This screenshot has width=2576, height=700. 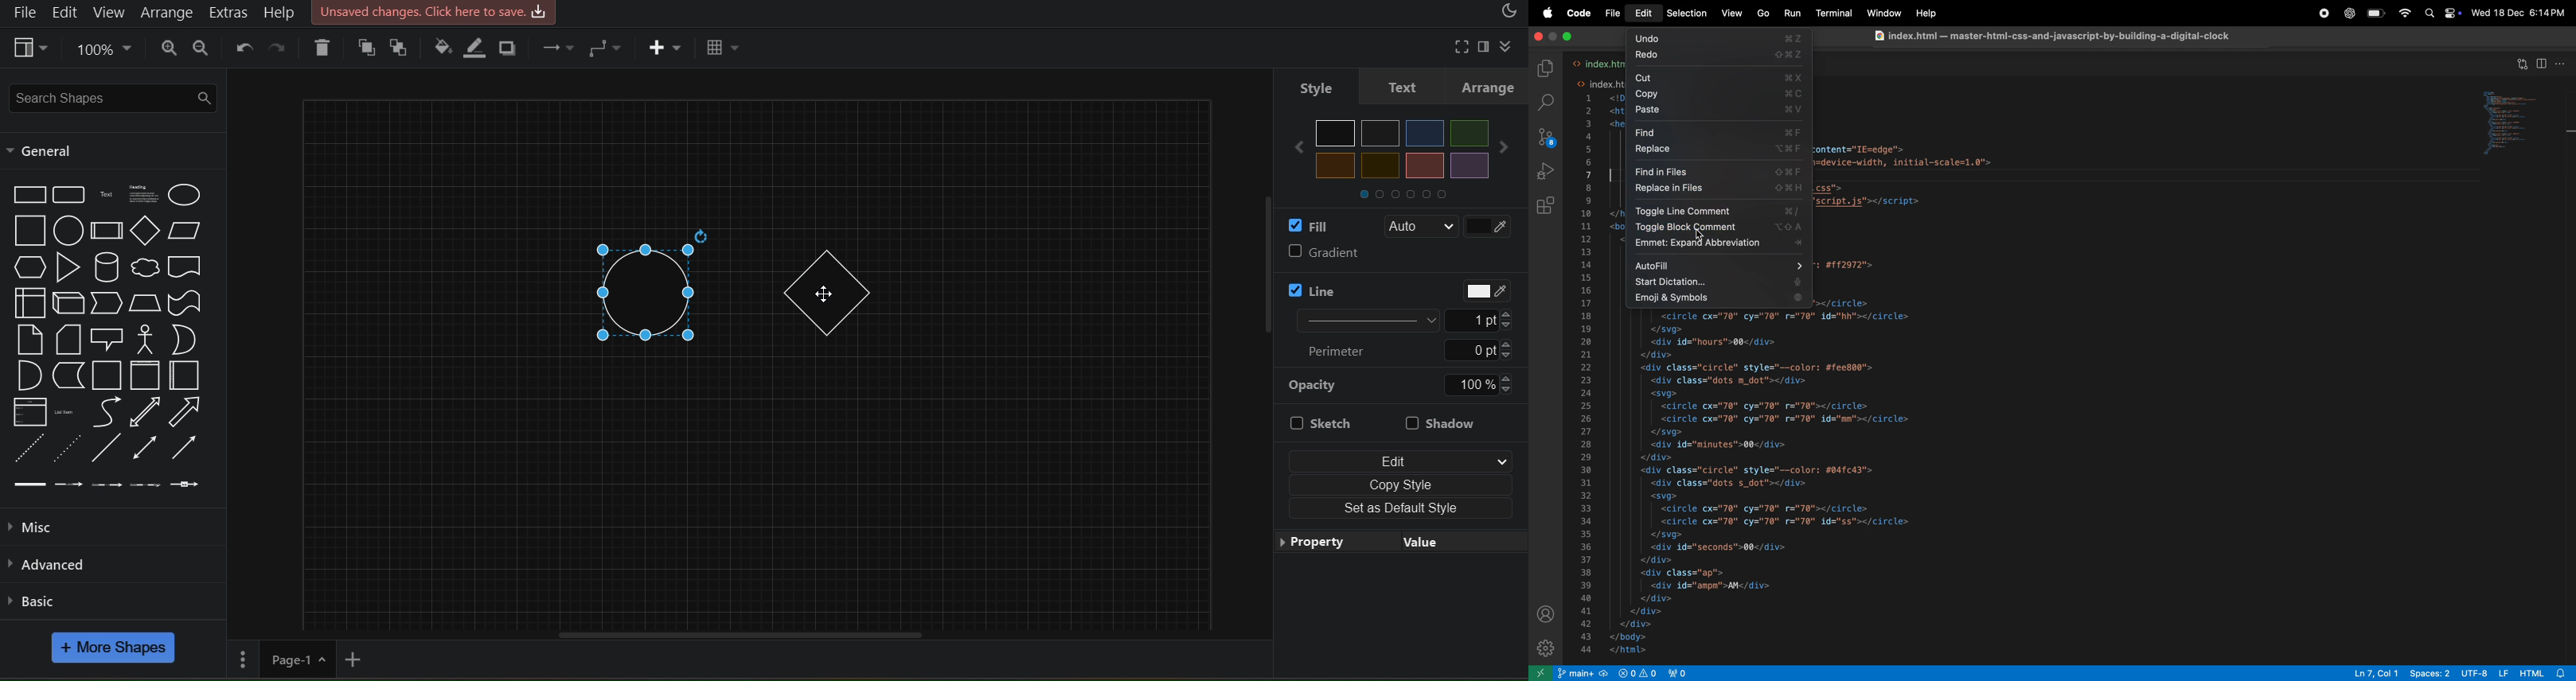 What do you see at coordinates (146, 374) in the screenshot?
I see `Vertical Container` at bounding box center [146, 374].